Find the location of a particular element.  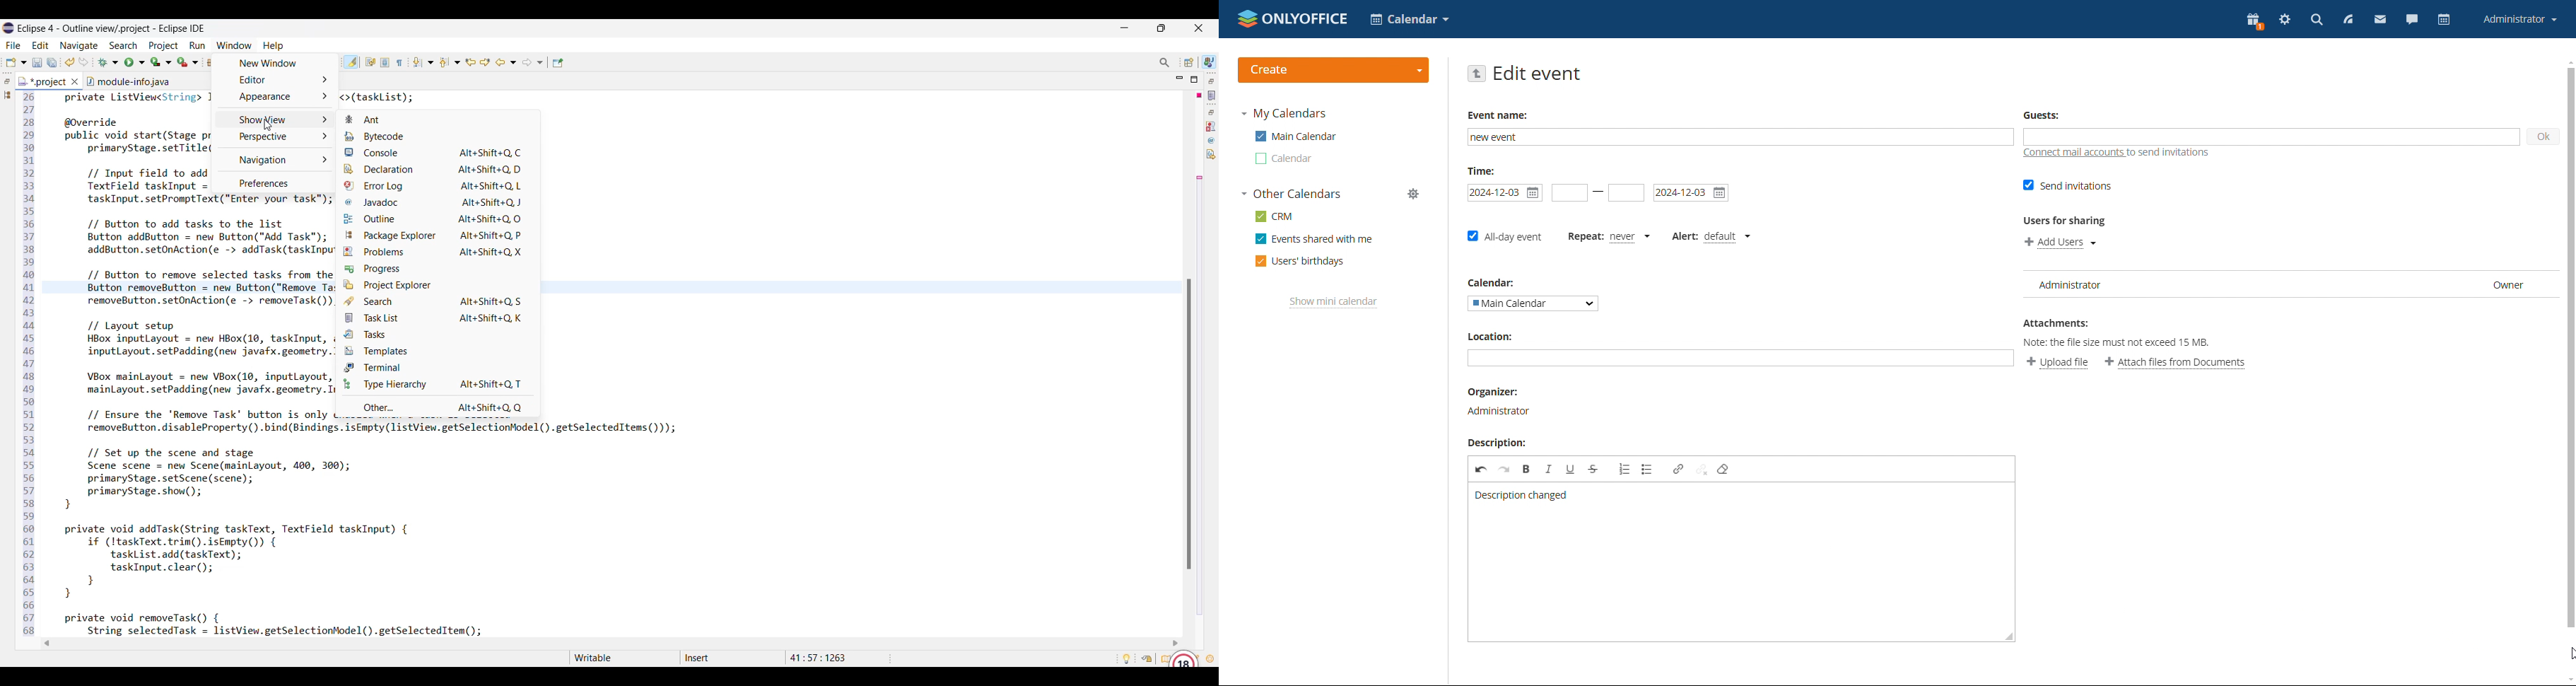

Previous edit location is located at coordinates (470, 62).